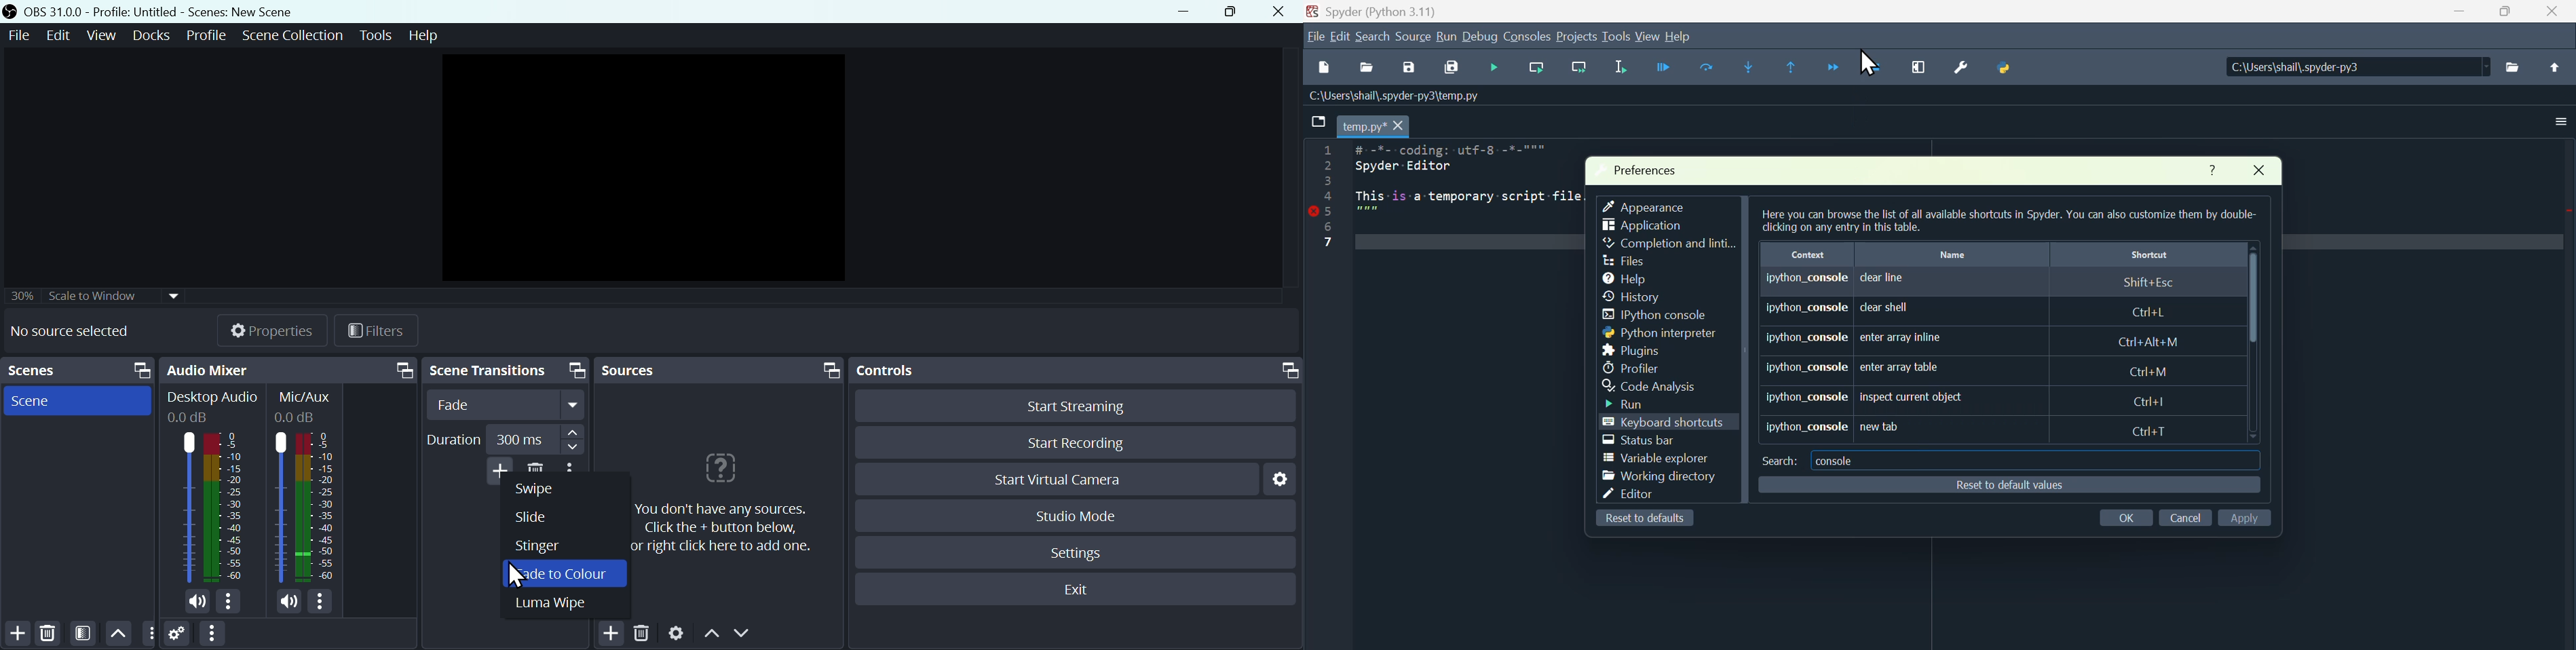 The width and height of the screenshot is (2576, 672). Describe the element at coordinates (292, 603) in the screenshot. I see `volume` at that location.